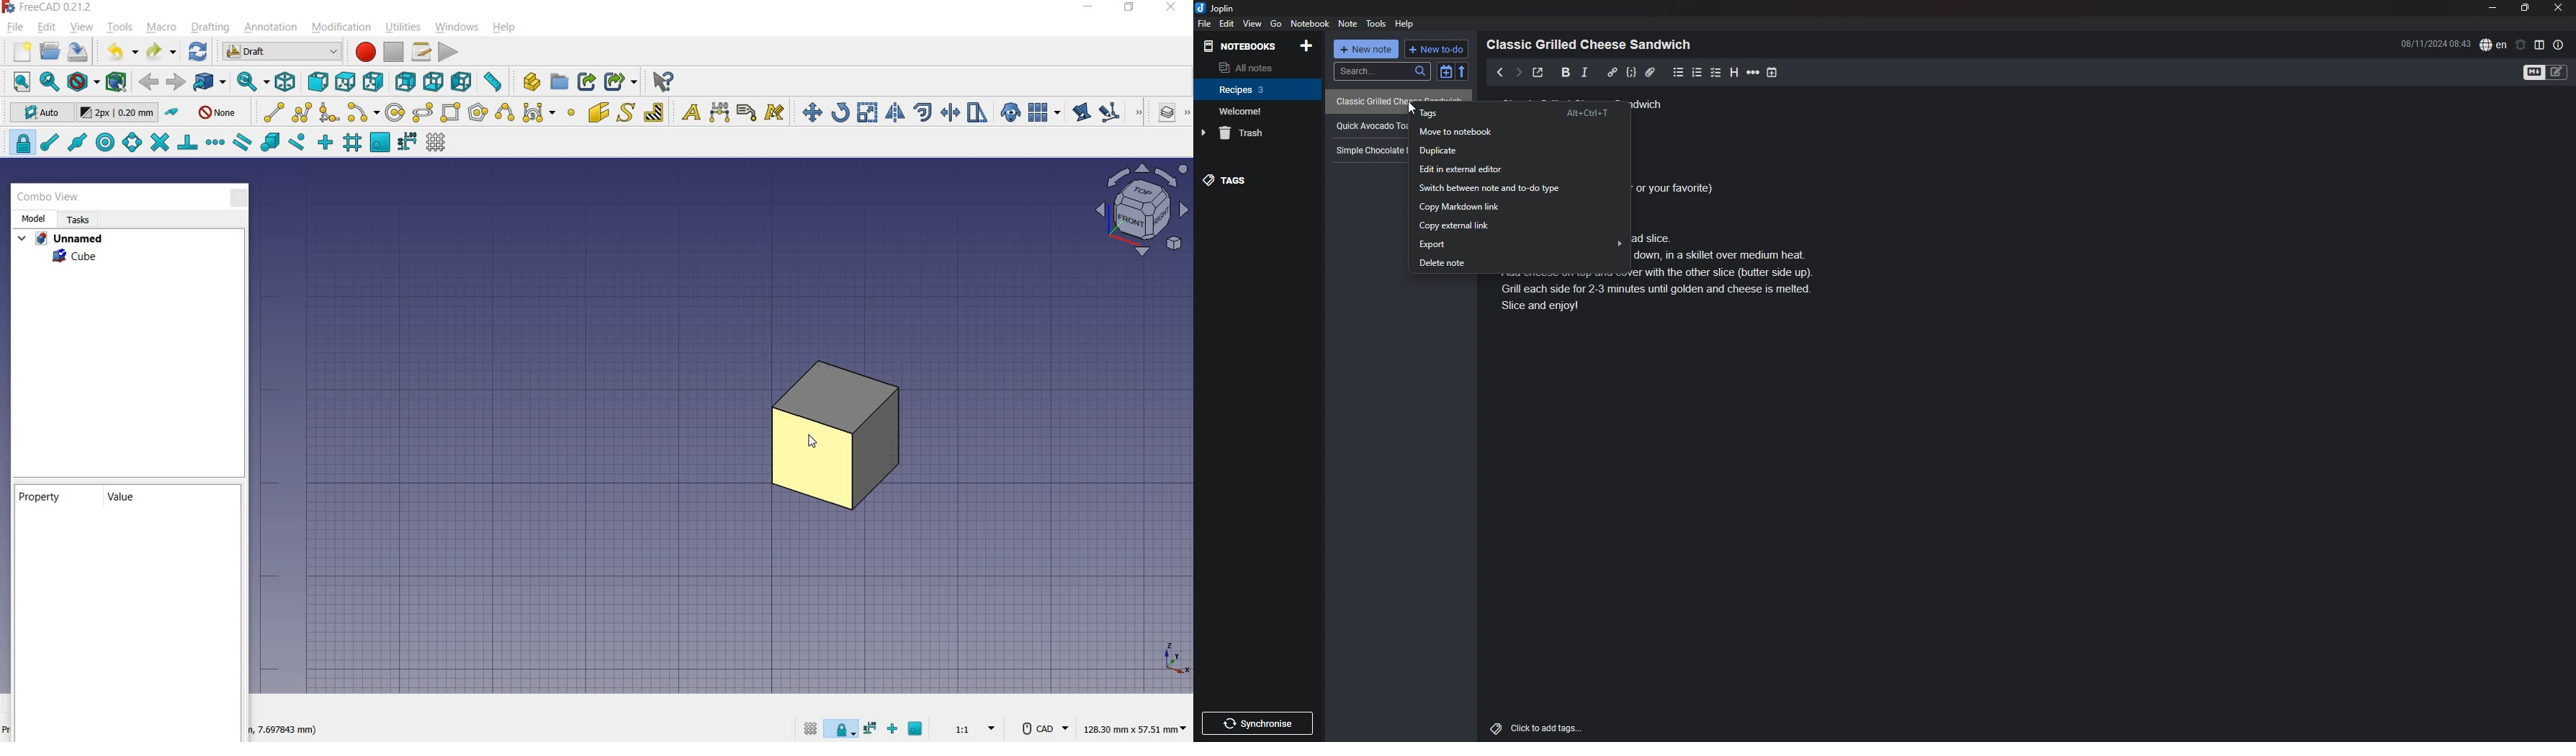 This screenshot has height=756, width=2576. I want to click on model, so click(33, 218).